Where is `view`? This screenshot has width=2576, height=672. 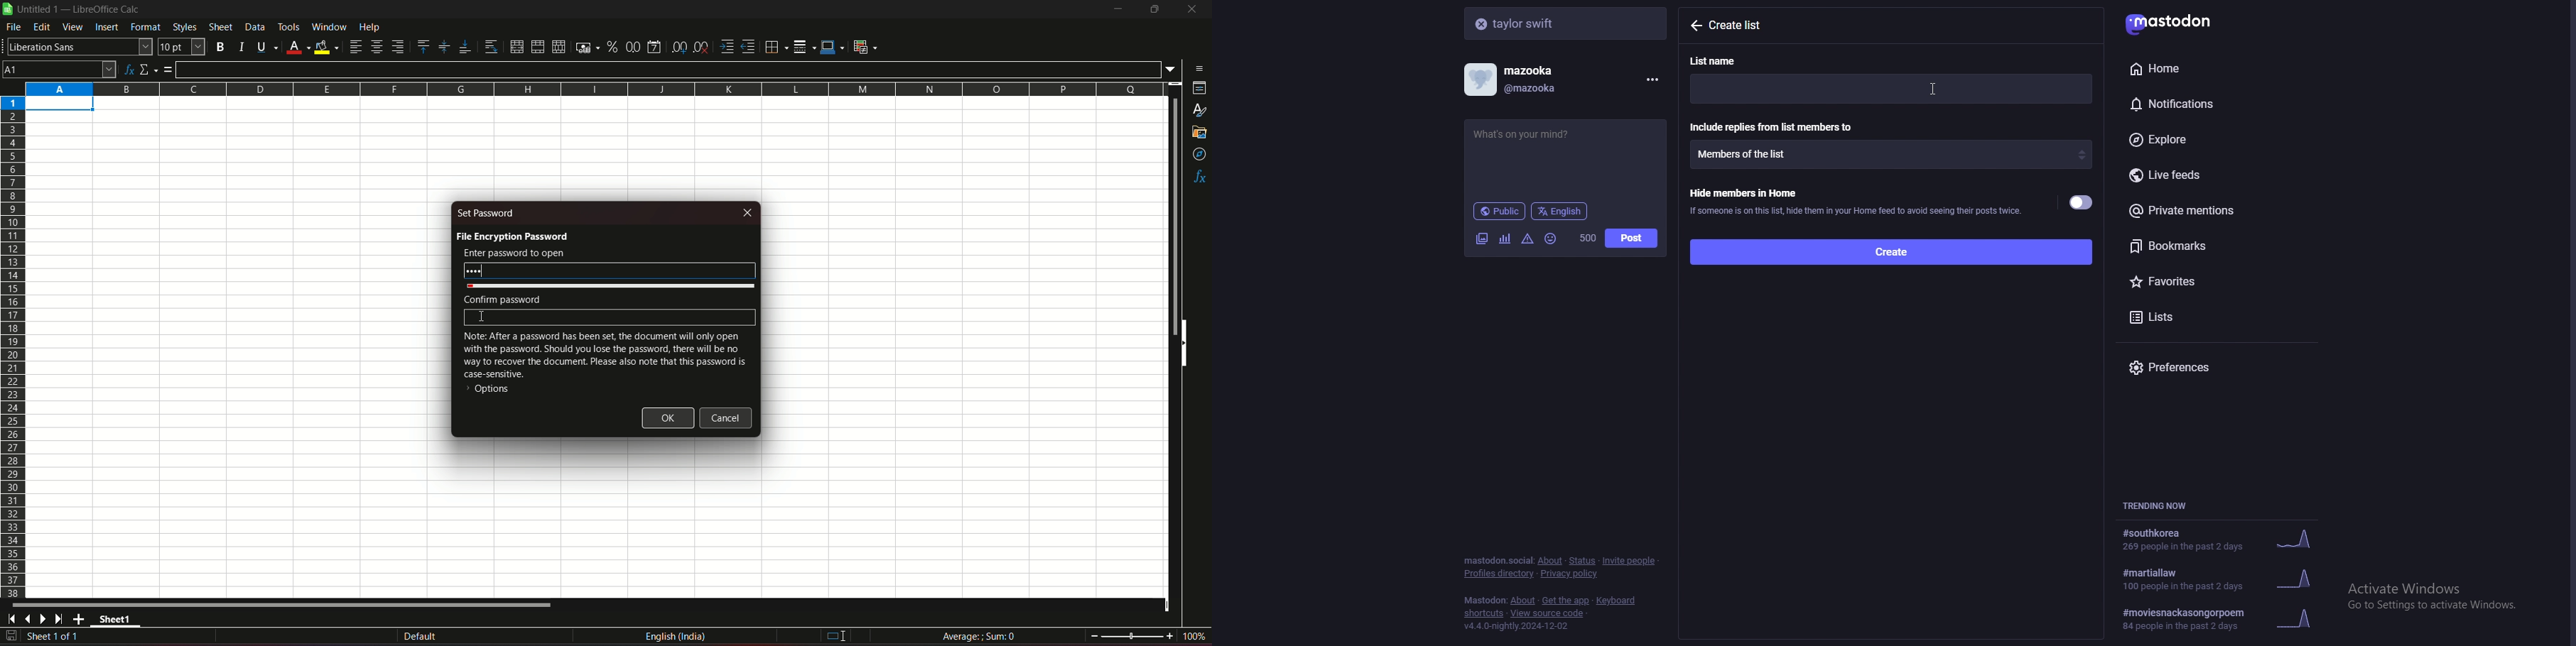
view is located at coordinates (73, 27).